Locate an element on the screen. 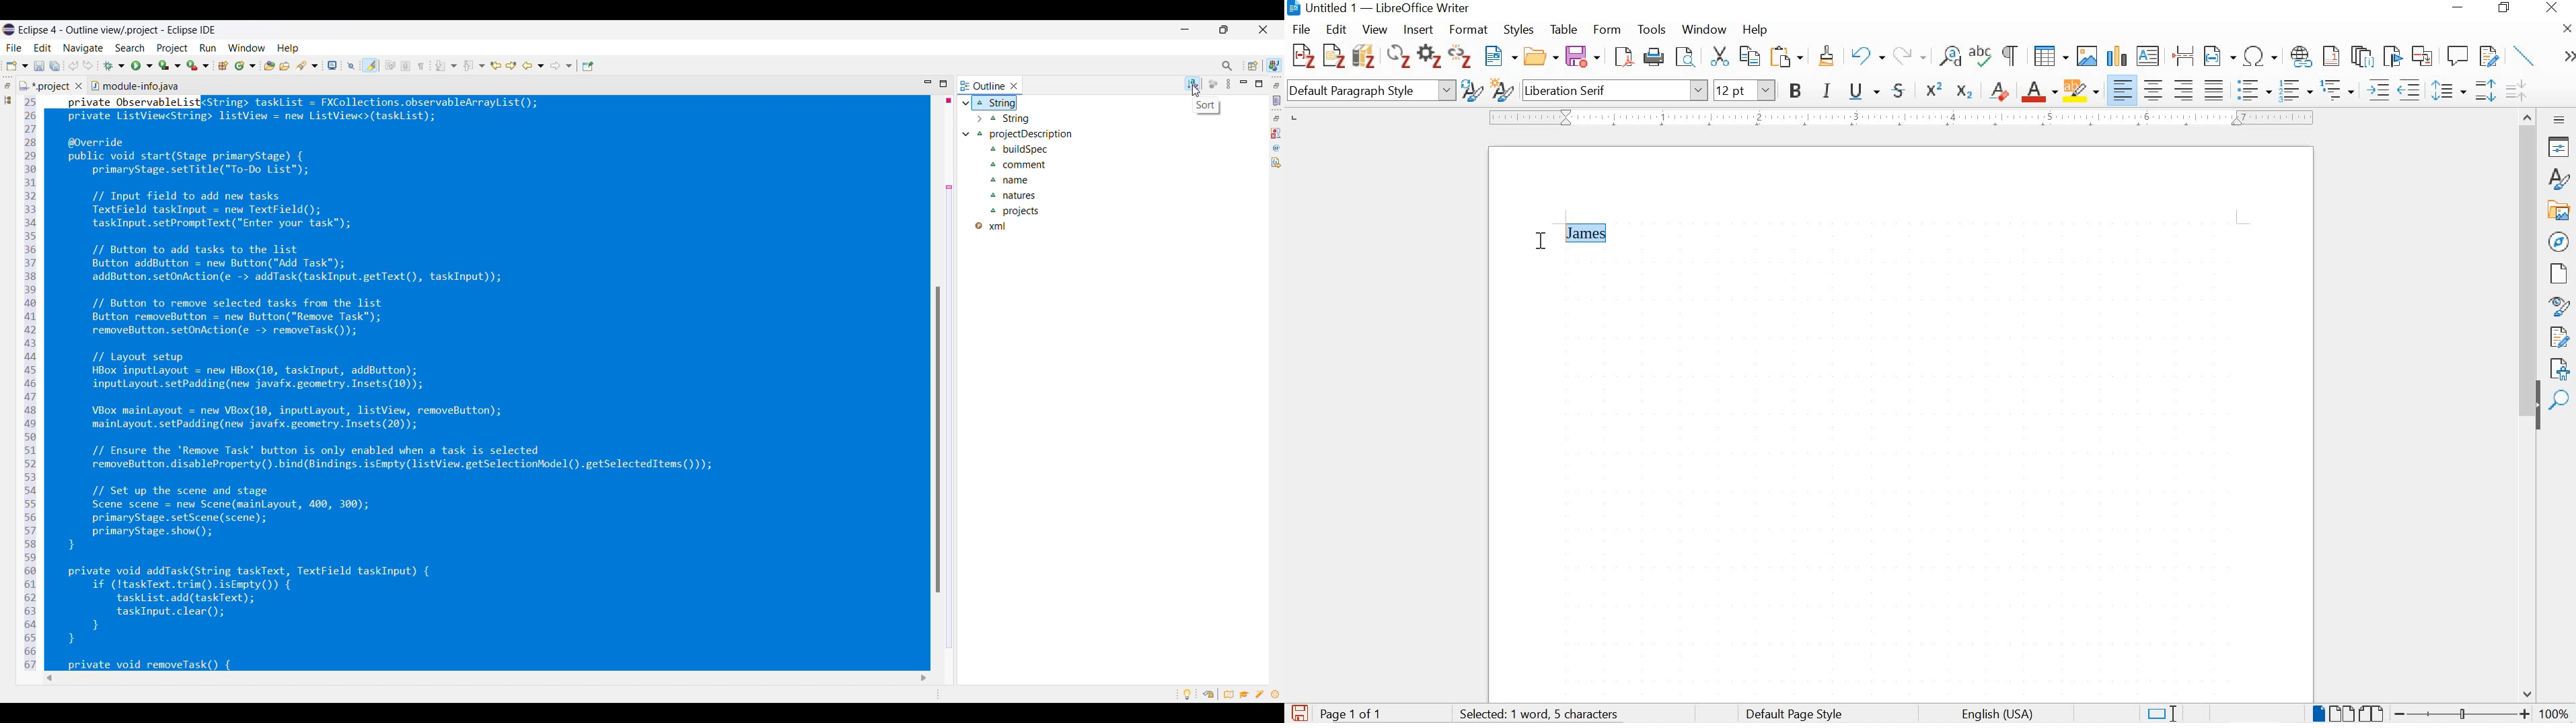 The height and width of the screenshot is (728, 2576). Overview is located at coordinates (1226, 694).